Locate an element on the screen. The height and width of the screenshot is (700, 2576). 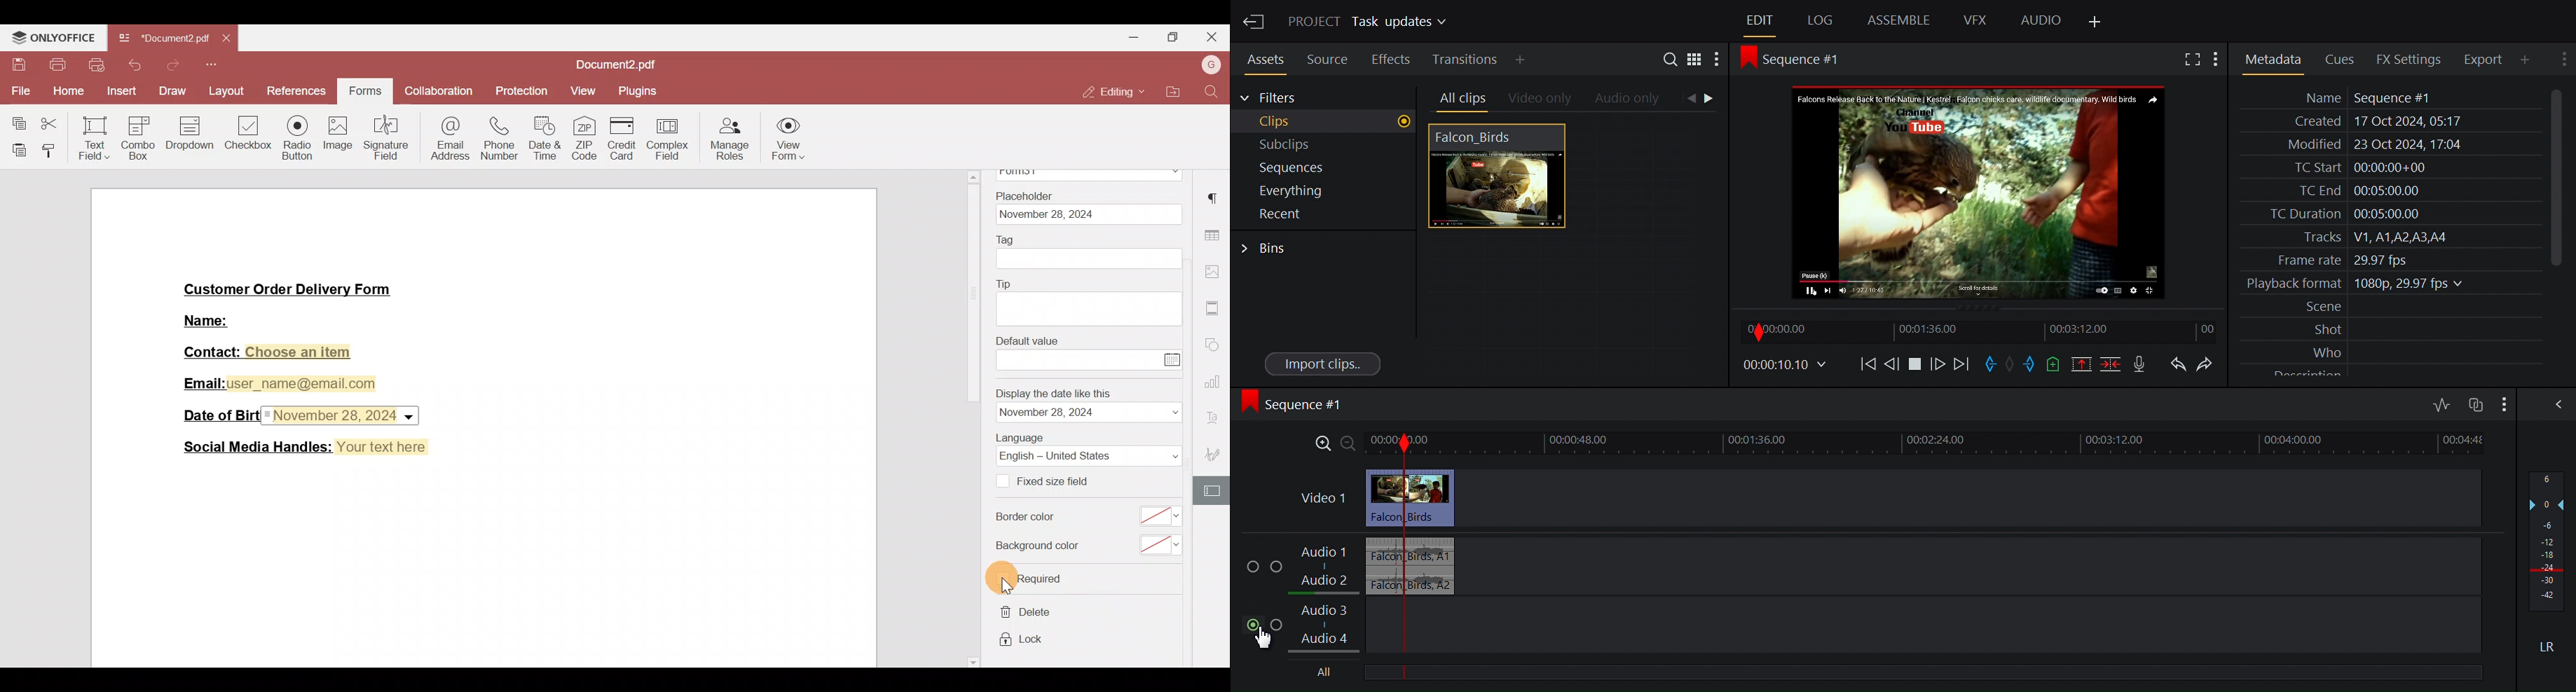
Frame rate is located at coordinates (2384, 258).